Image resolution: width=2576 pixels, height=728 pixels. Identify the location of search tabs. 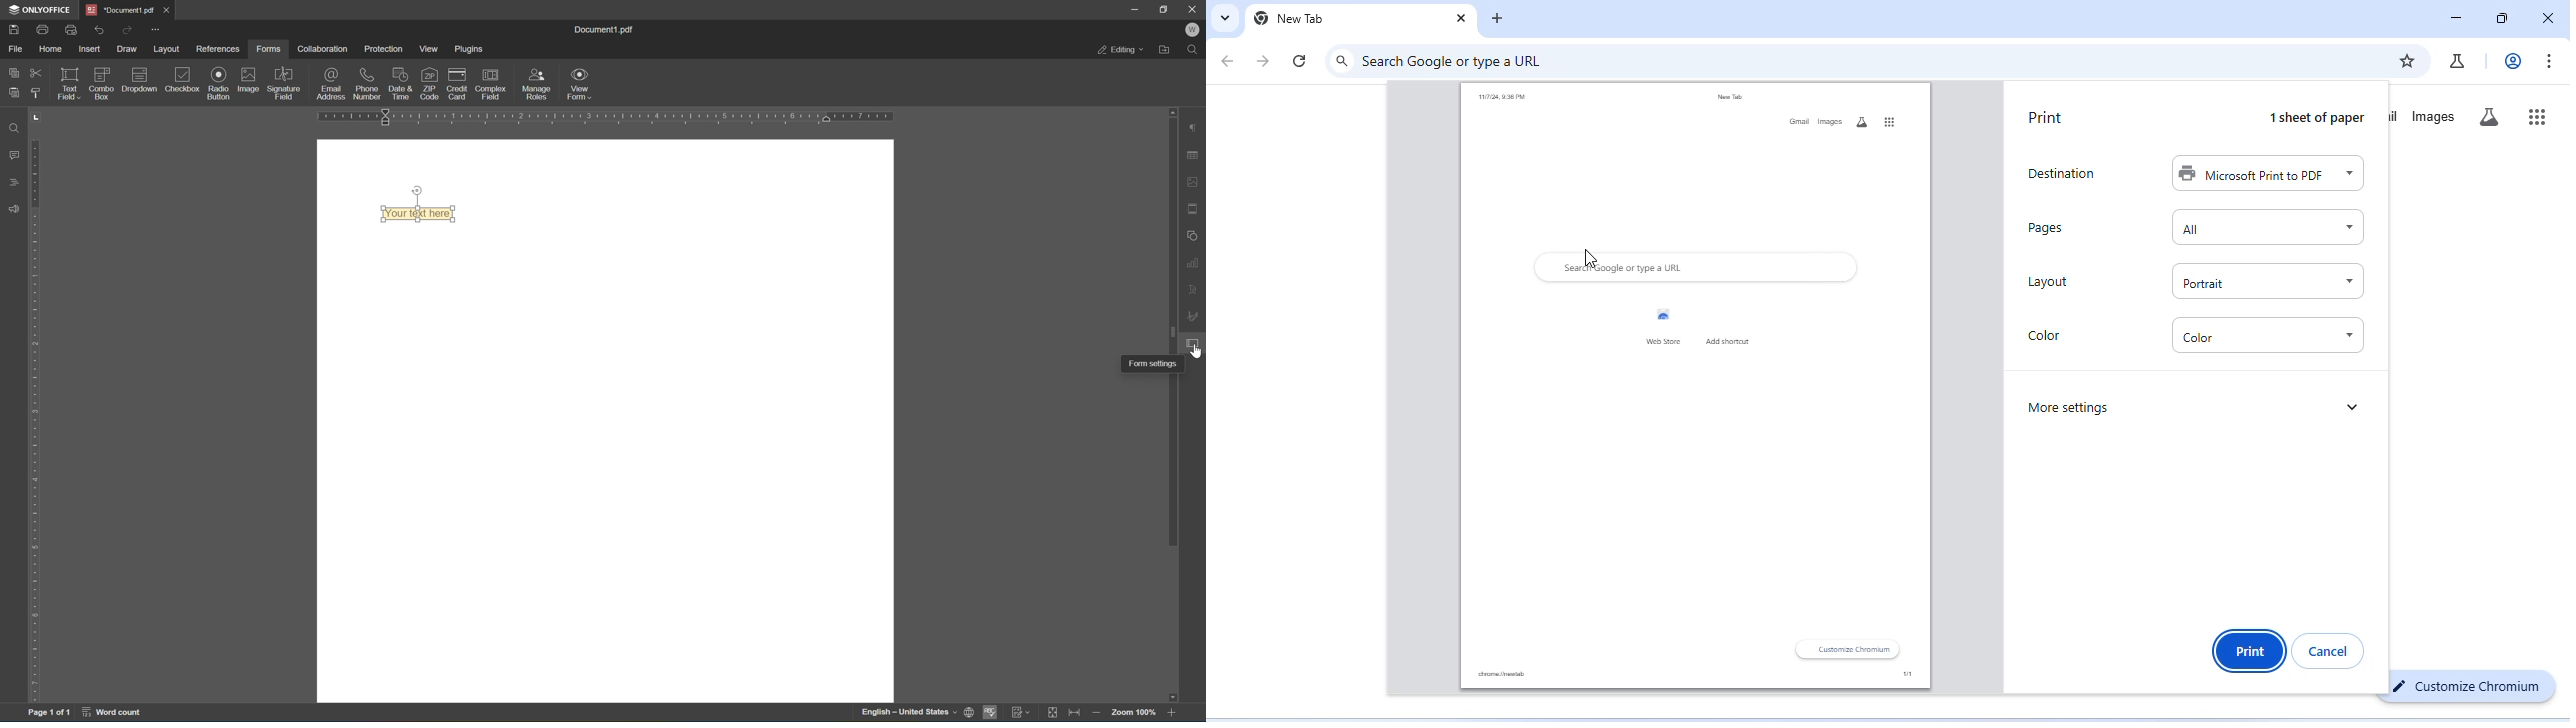
(1223, 18).